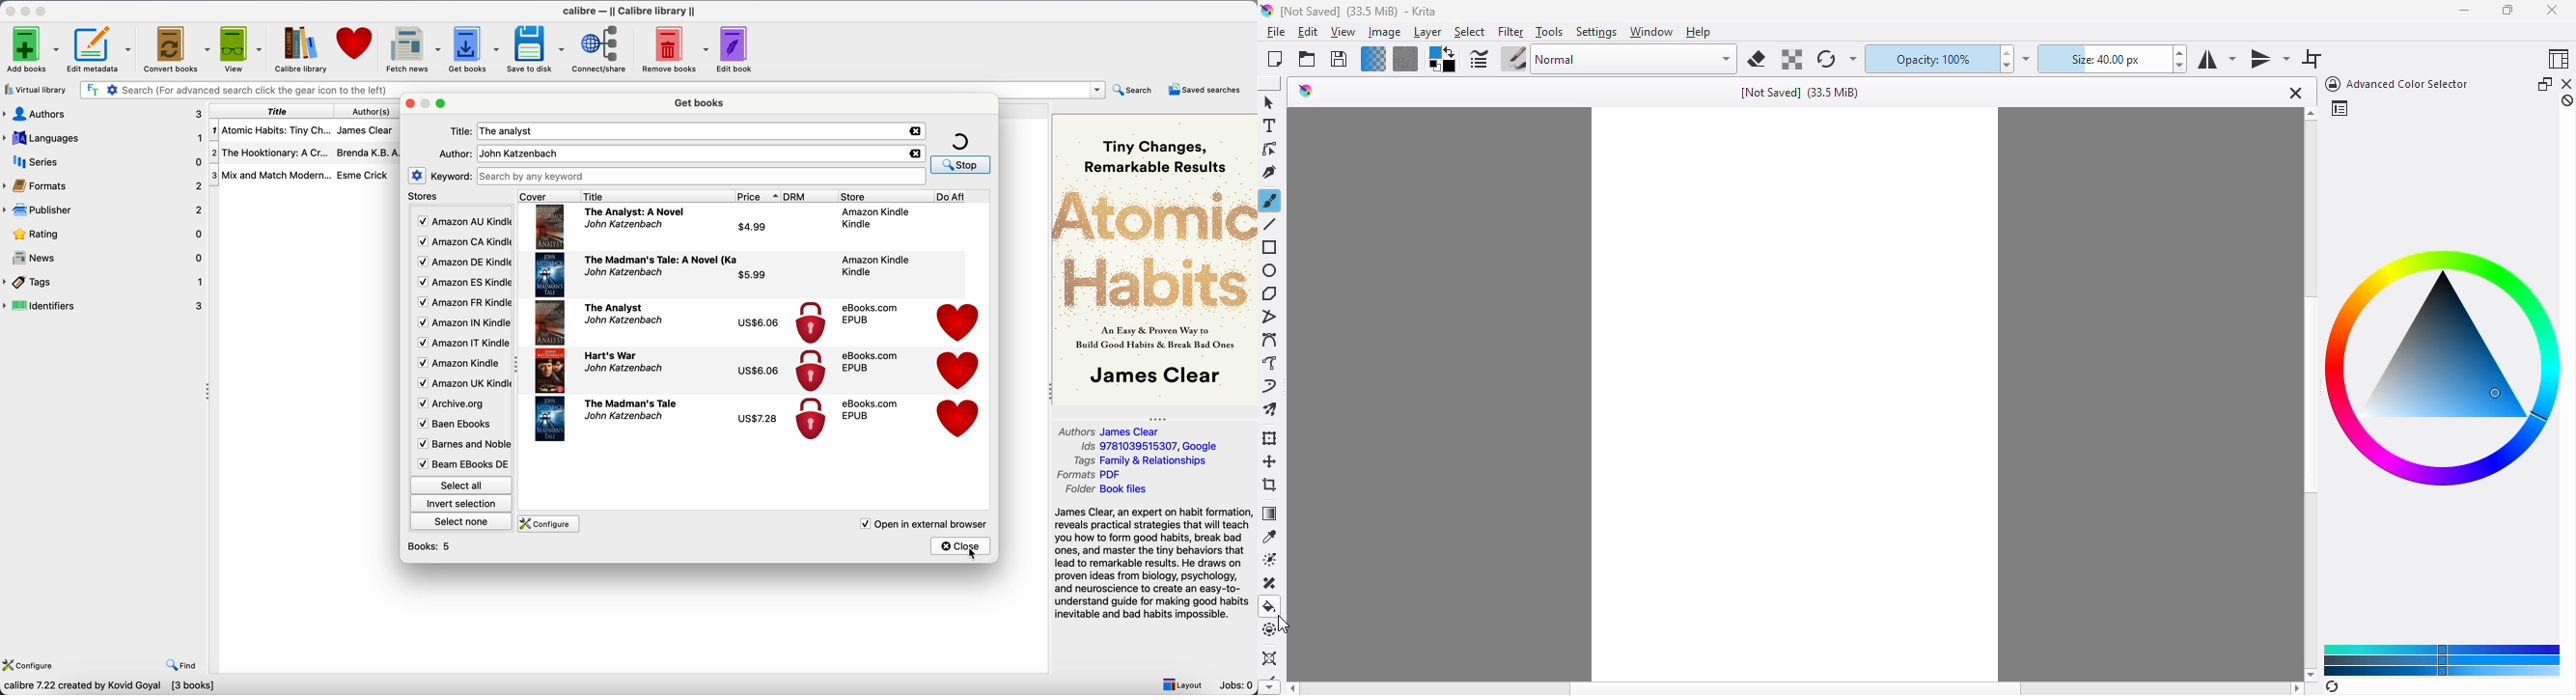  I want to click on settings, so click(1597, 33).